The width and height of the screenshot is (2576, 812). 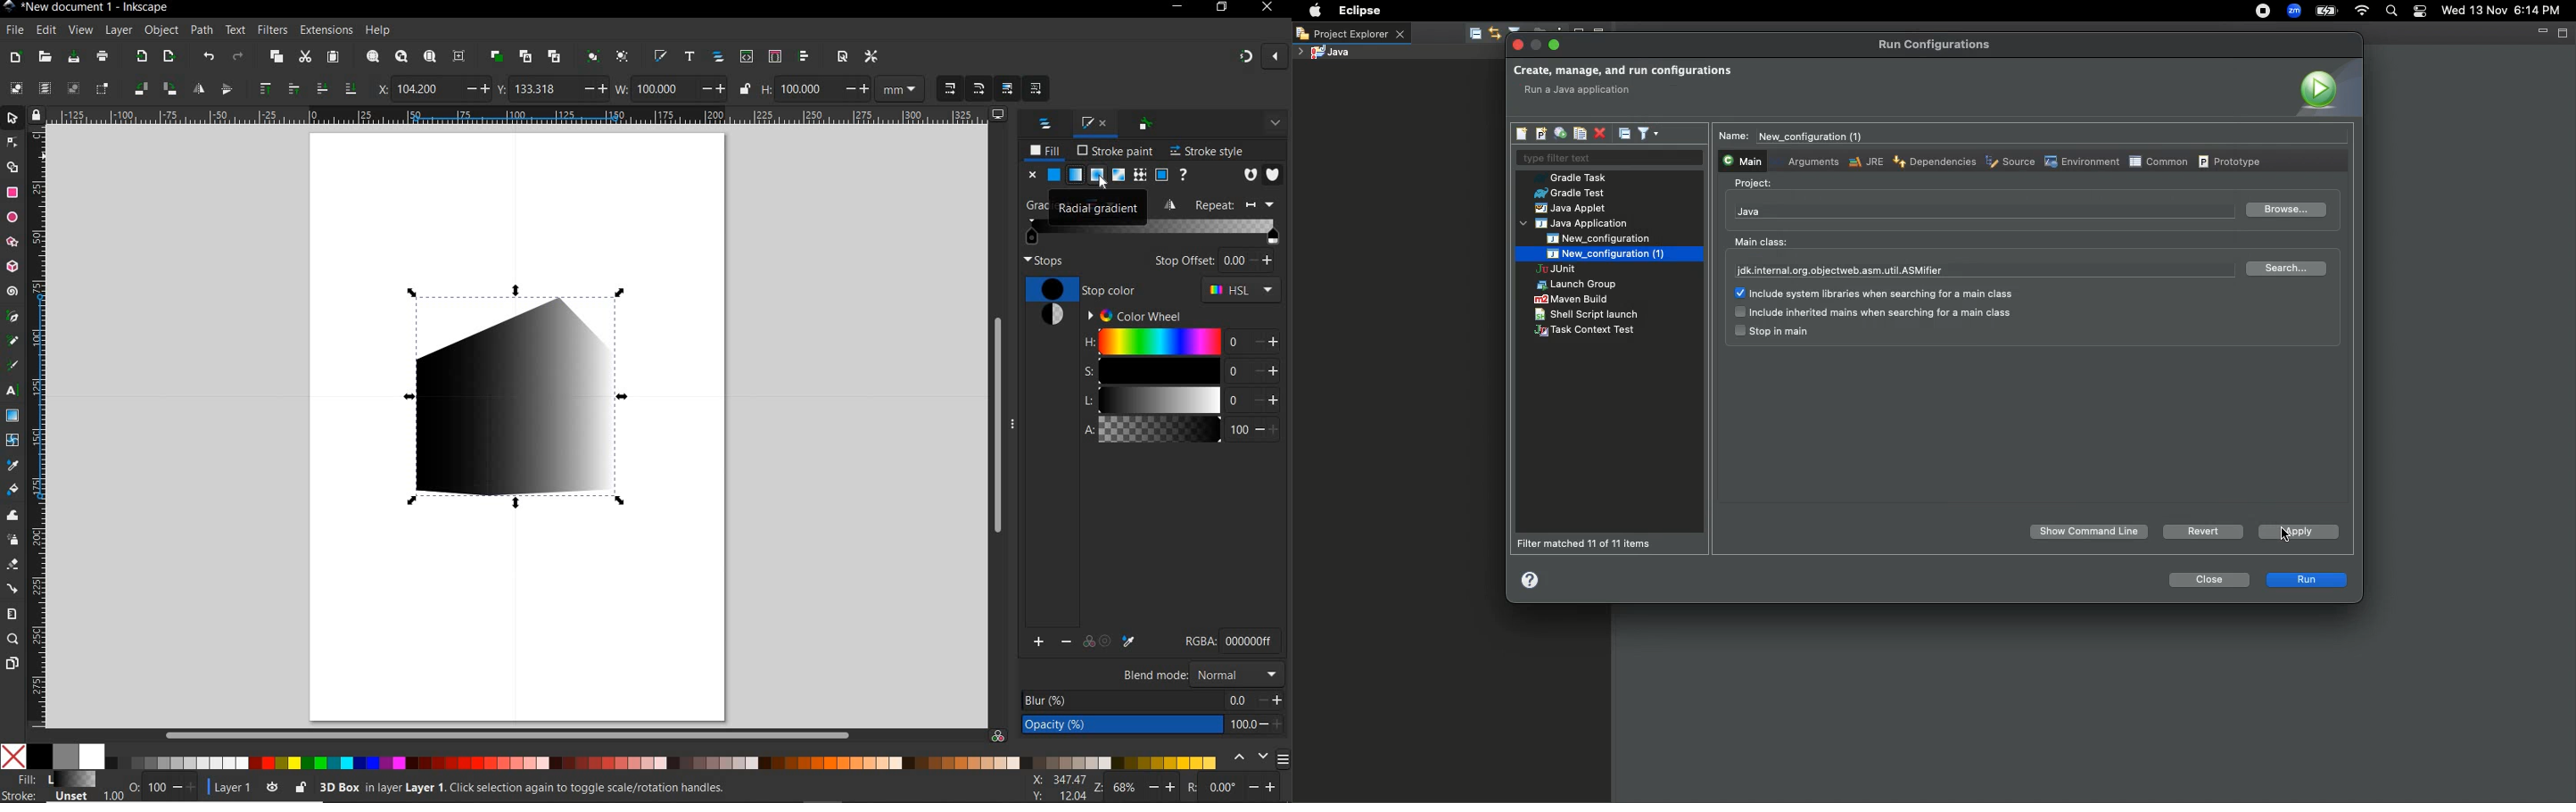 I want to click on CALLIGRAPHY TOOL, so click(x=12, y=366).